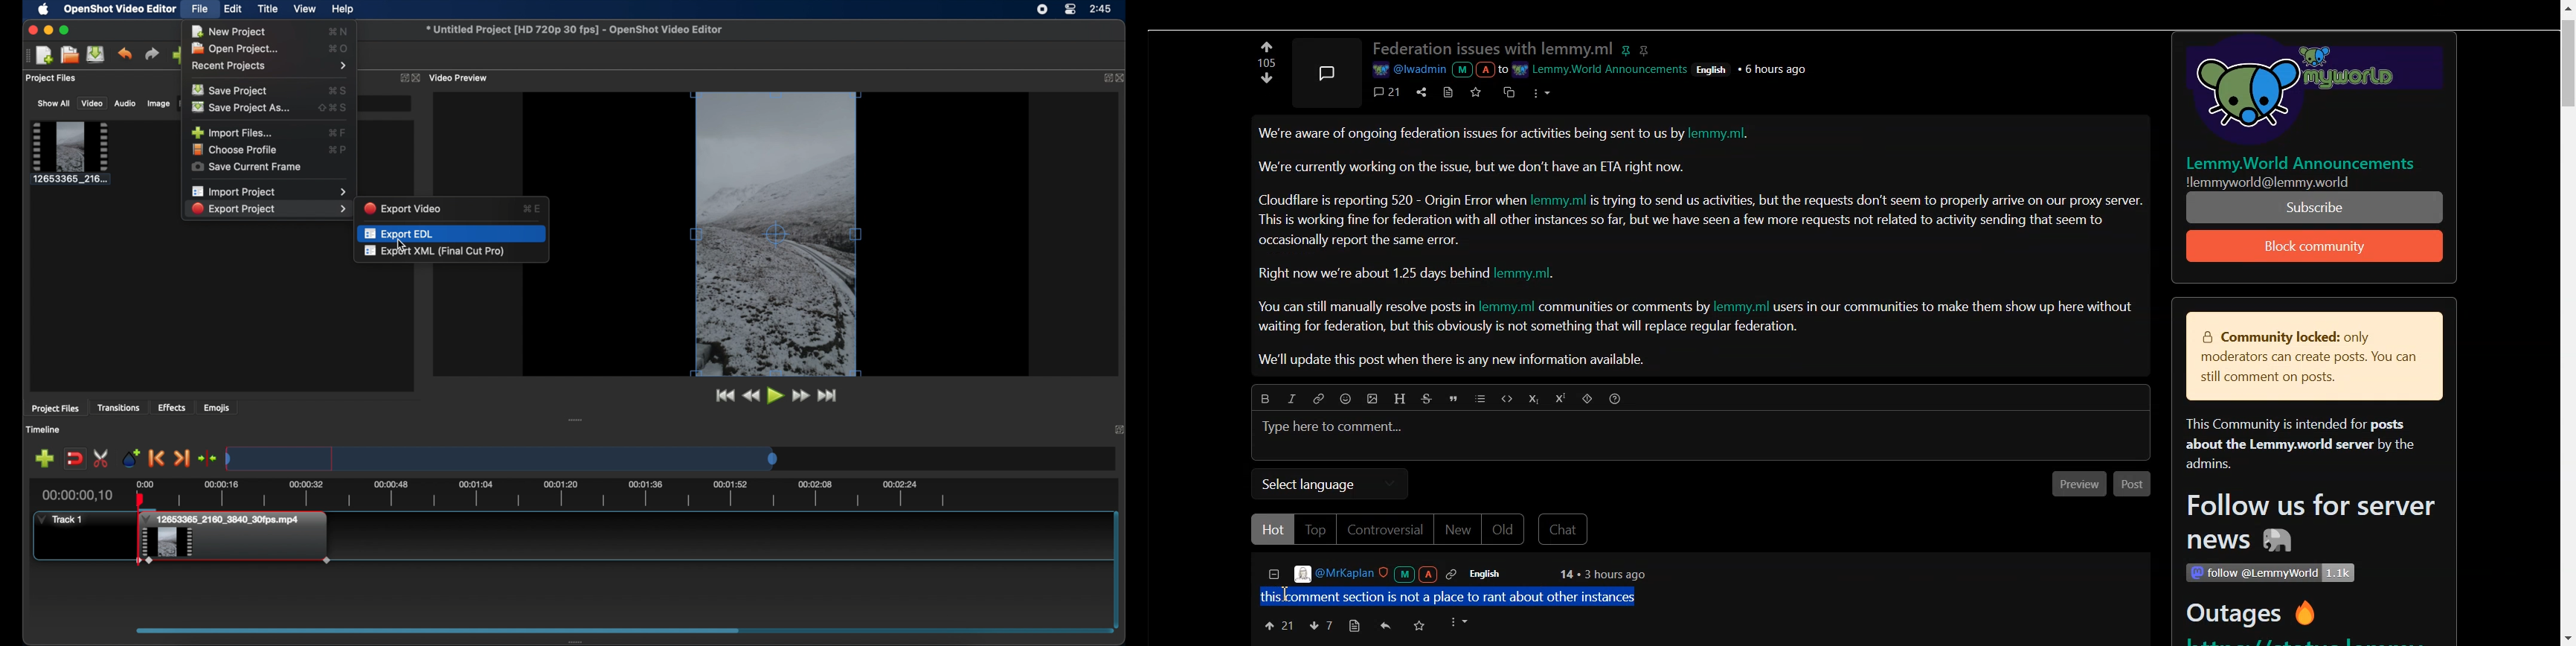  I want to click on cursor, so click(401, 245).